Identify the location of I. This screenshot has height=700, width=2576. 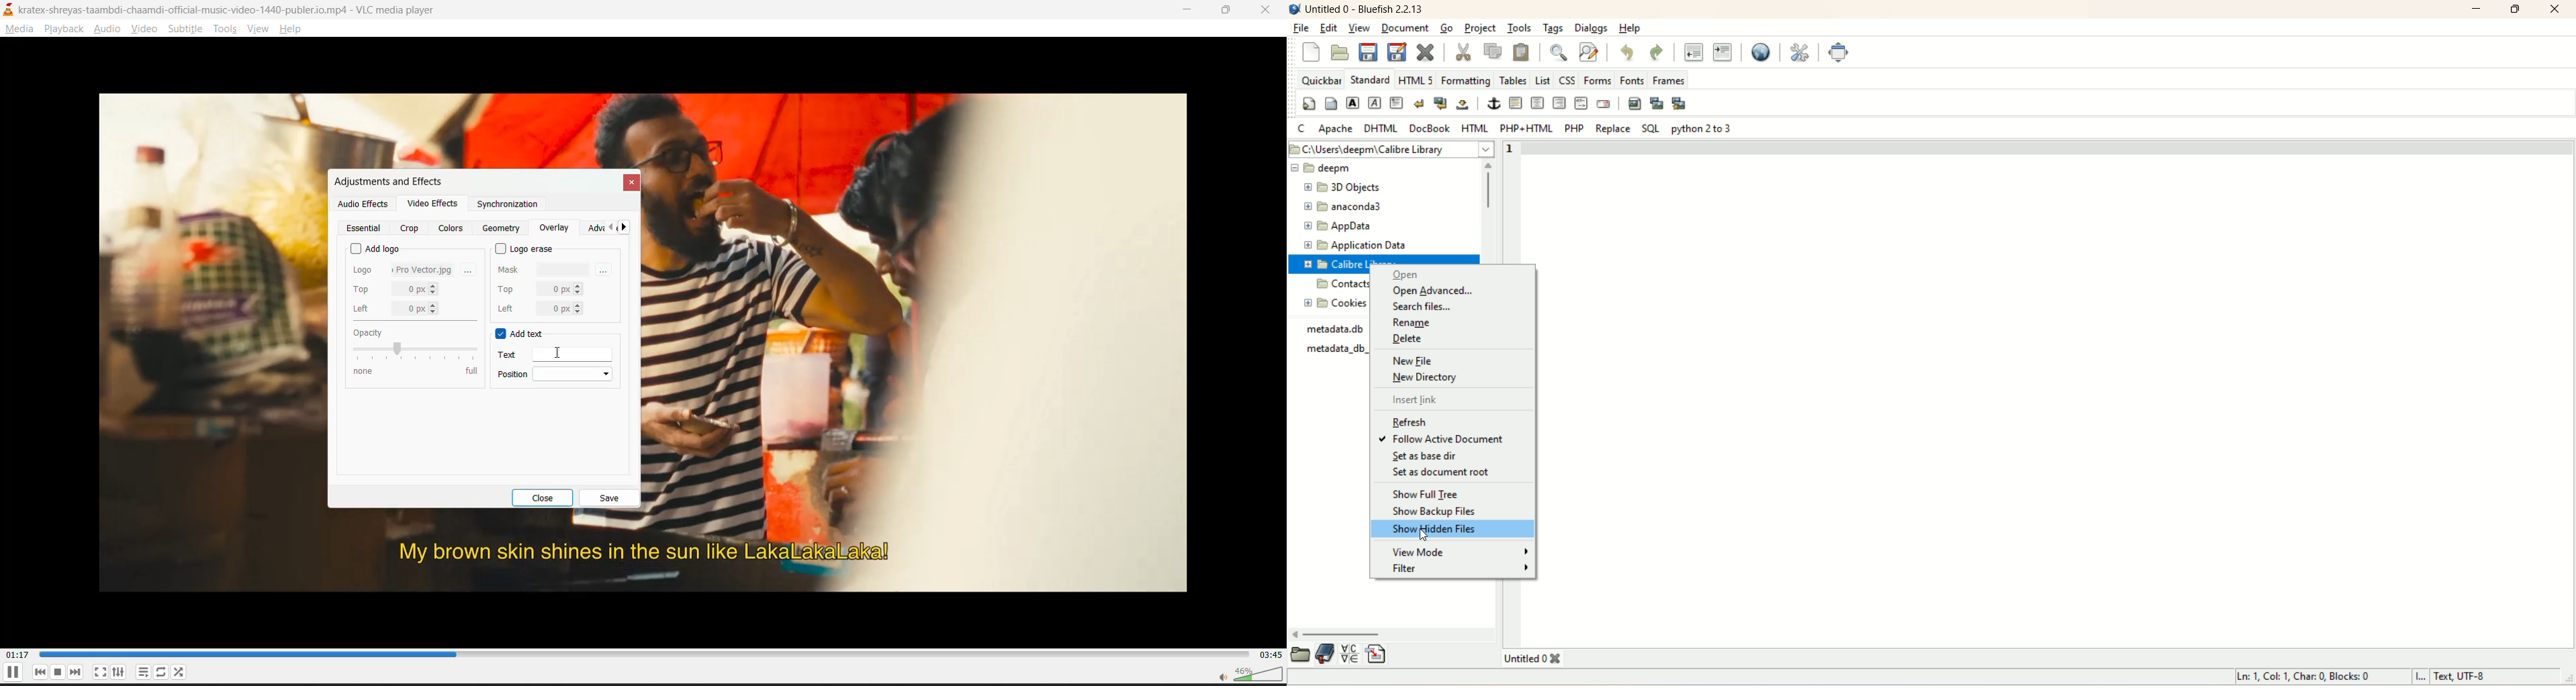
(2424, 678).